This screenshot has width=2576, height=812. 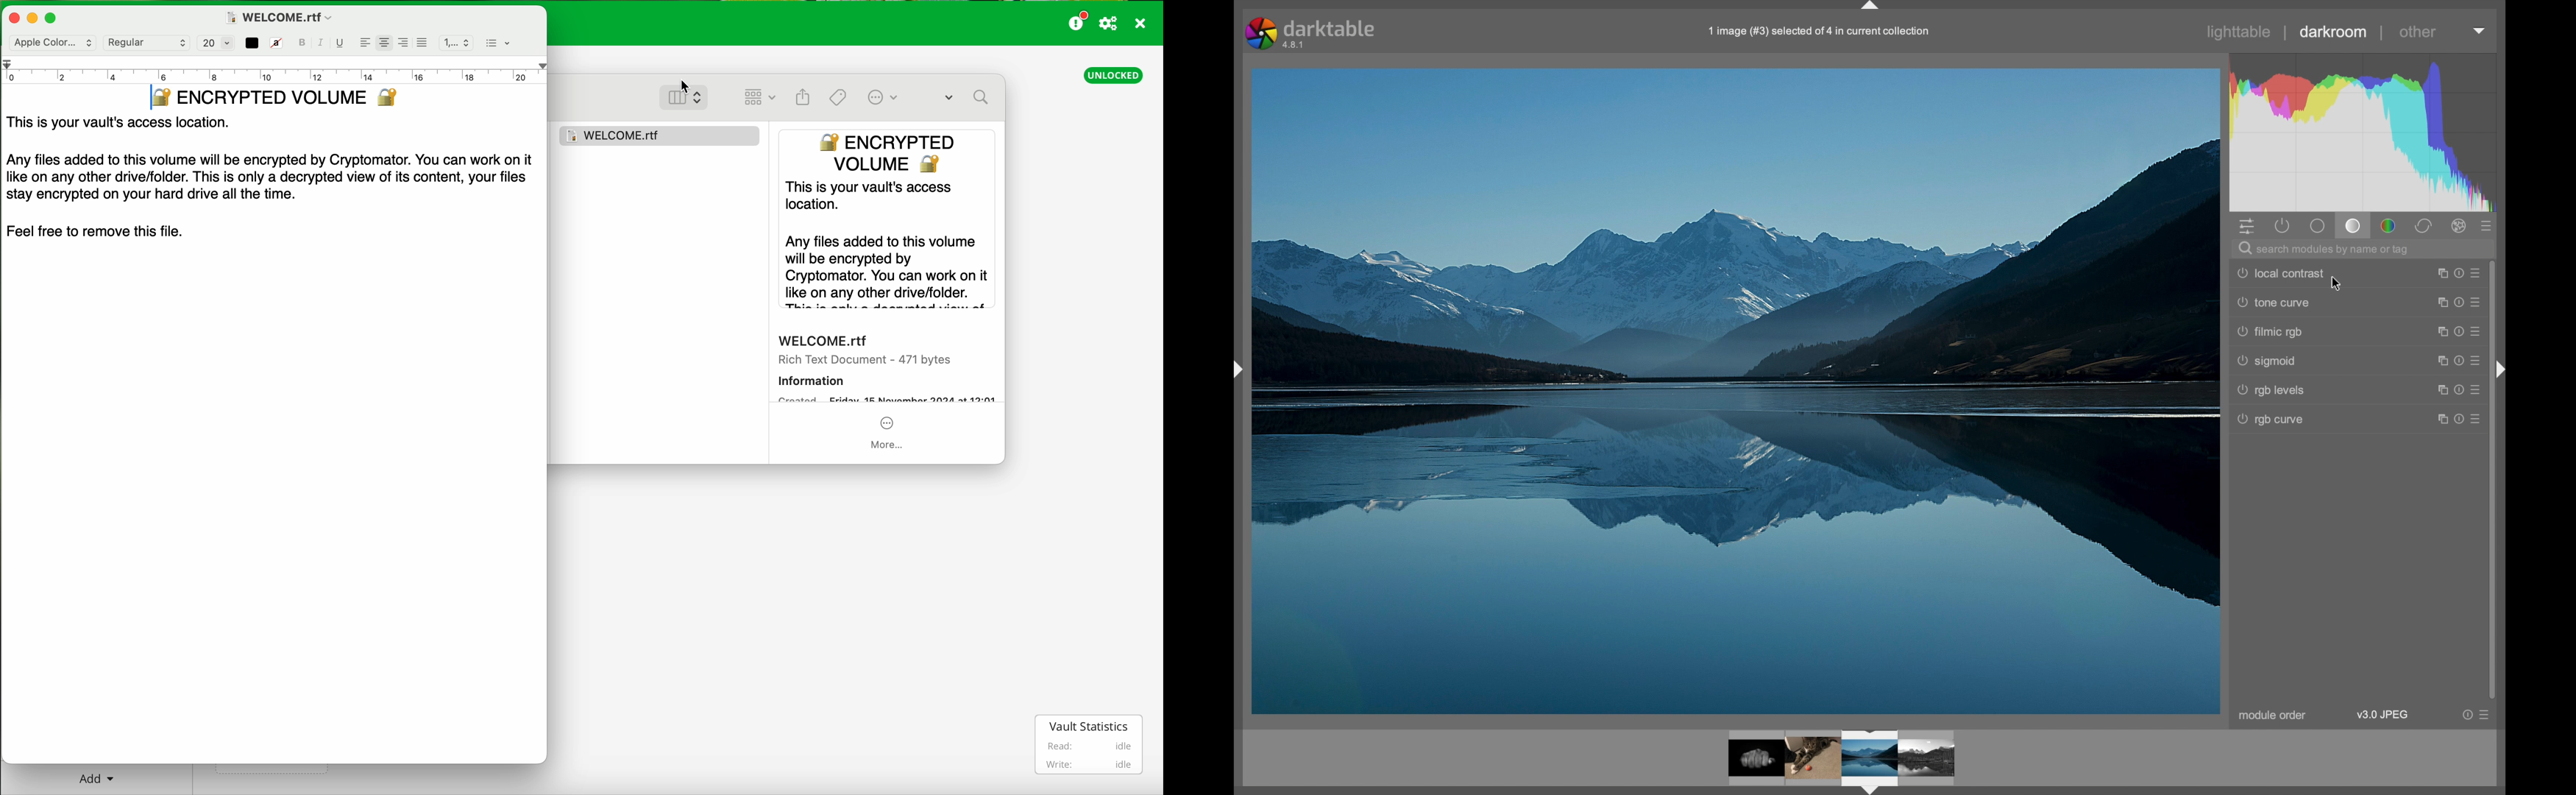 I want to click on more options, so click(x=2477, y=715).